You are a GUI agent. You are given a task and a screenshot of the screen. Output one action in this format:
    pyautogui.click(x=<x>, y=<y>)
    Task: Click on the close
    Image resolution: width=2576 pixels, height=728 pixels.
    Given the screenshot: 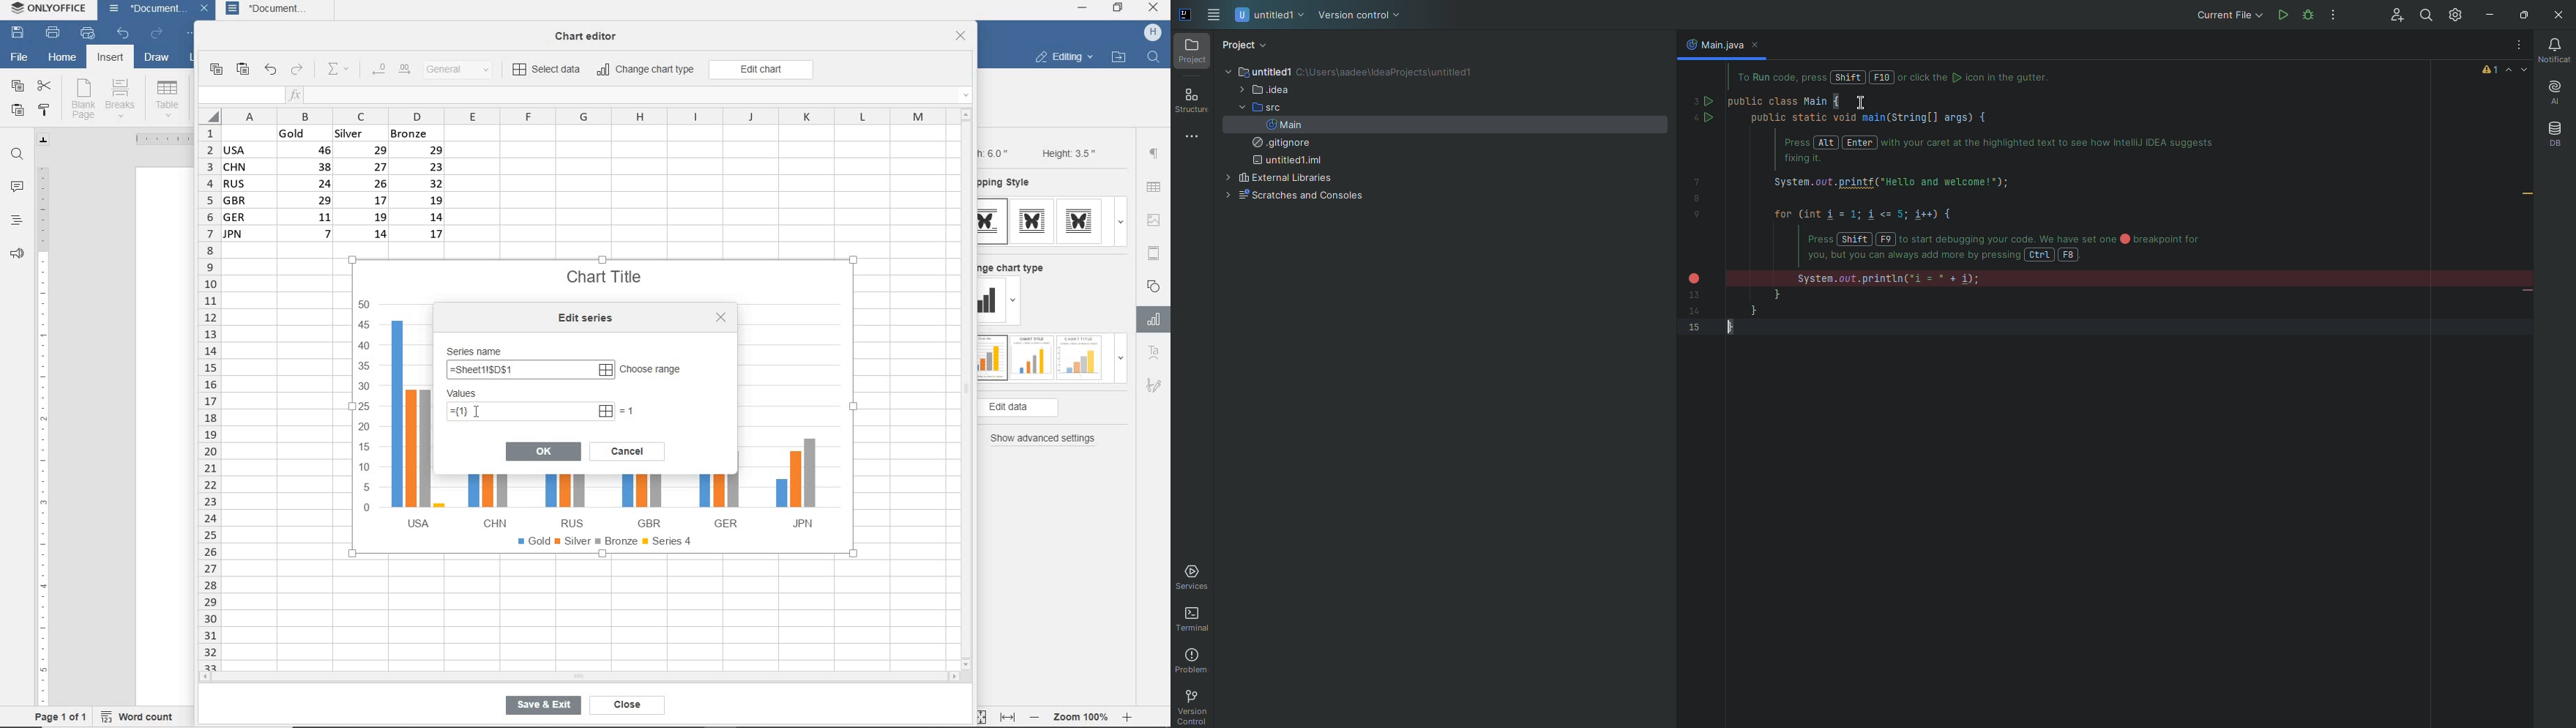 What is the action you would take?
    pyautogui.click(x=1155, y=9)
    